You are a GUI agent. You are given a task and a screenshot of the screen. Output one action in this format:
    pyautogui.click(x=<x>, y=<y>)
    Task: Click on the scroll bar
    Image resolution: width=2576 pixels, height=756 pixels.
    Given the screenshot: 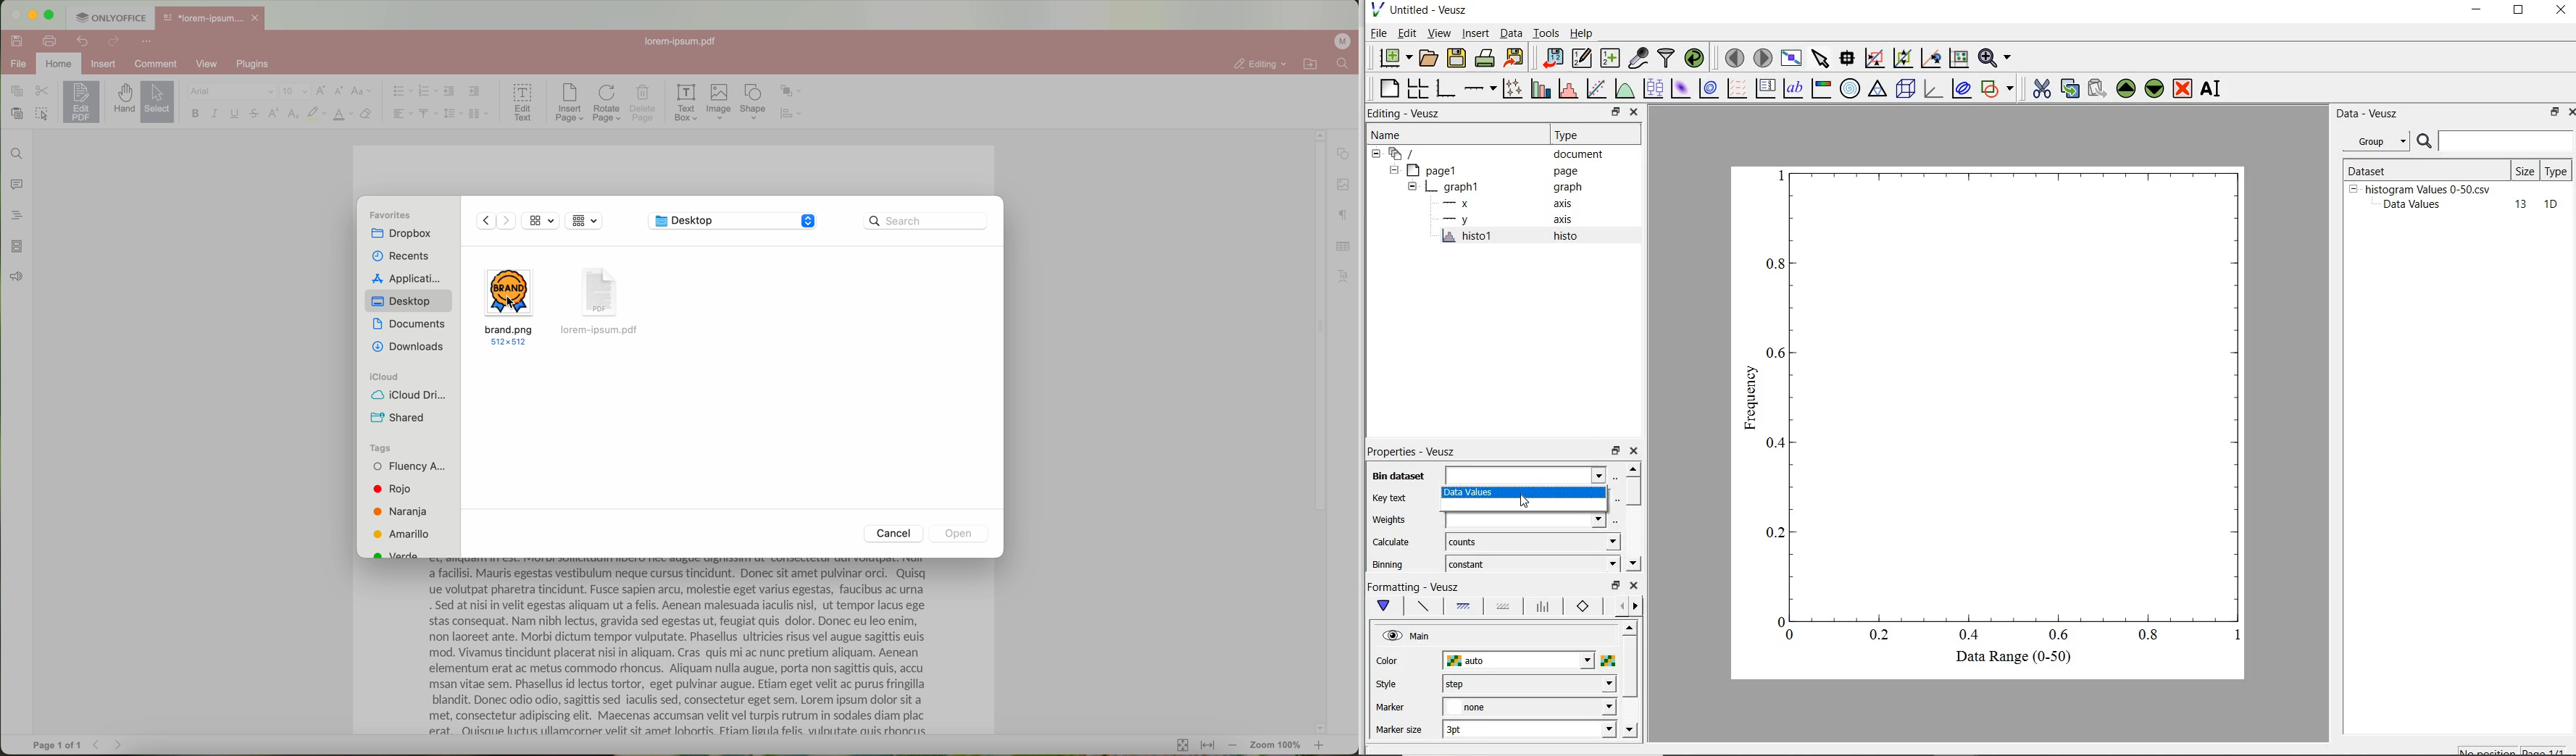 What is the action you would take?
    pyautogui.click(x=1315, y=432)
    